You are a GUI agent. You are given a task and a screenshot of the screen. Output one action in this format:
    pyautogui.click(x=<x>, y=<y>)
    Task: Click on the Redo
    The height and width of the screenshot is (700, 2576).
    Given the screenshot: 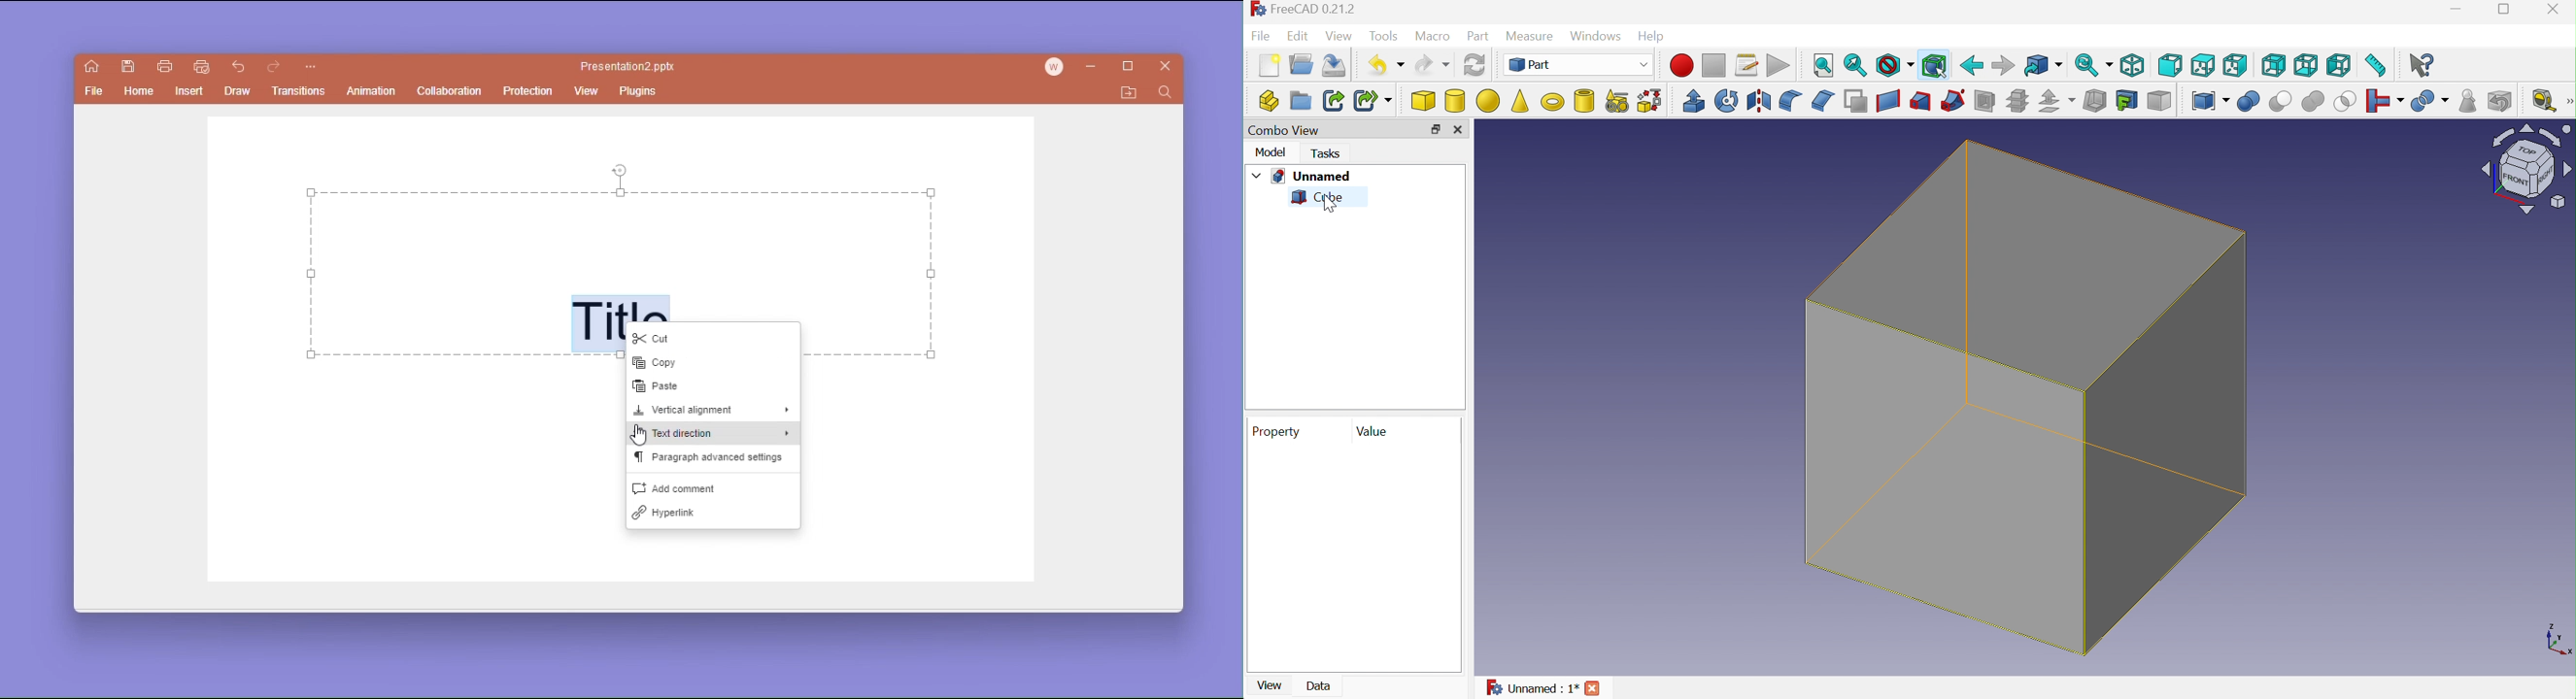 What is the action you would take?
    pyautogui.click(x=1431, y=66)
    